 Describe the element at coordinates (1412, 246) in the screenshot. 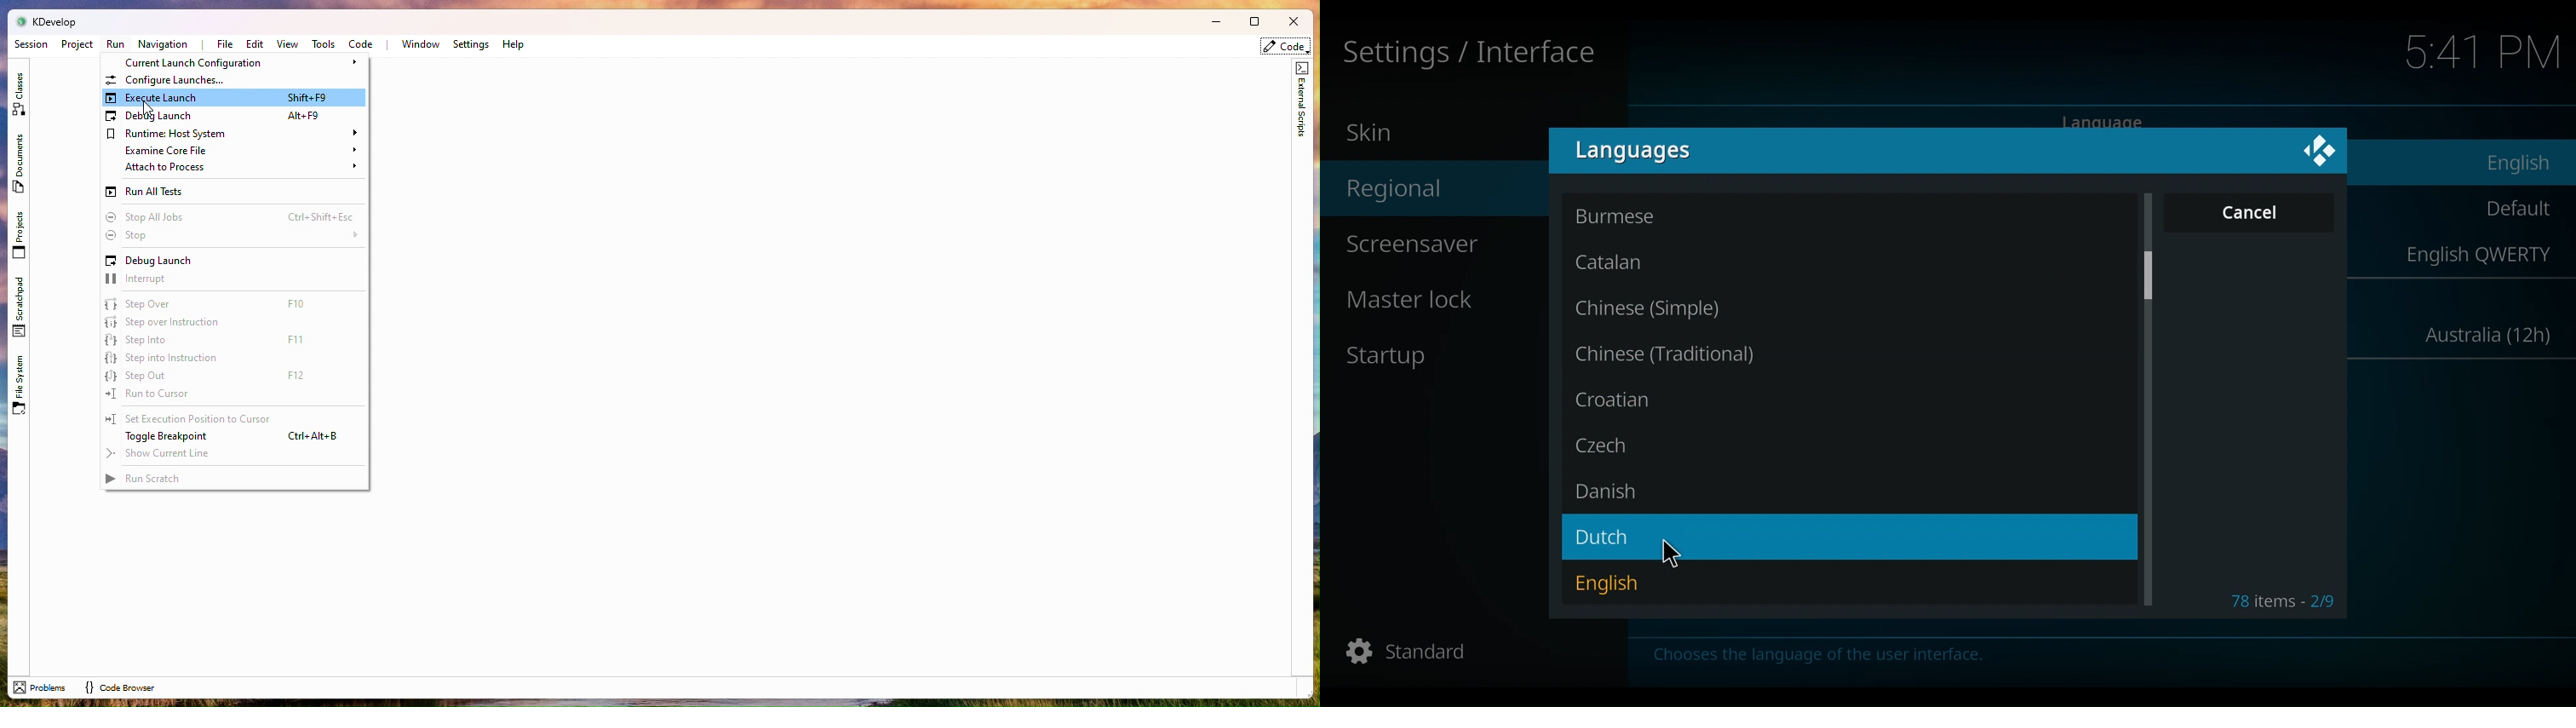

I see `Screensaver` at that location.